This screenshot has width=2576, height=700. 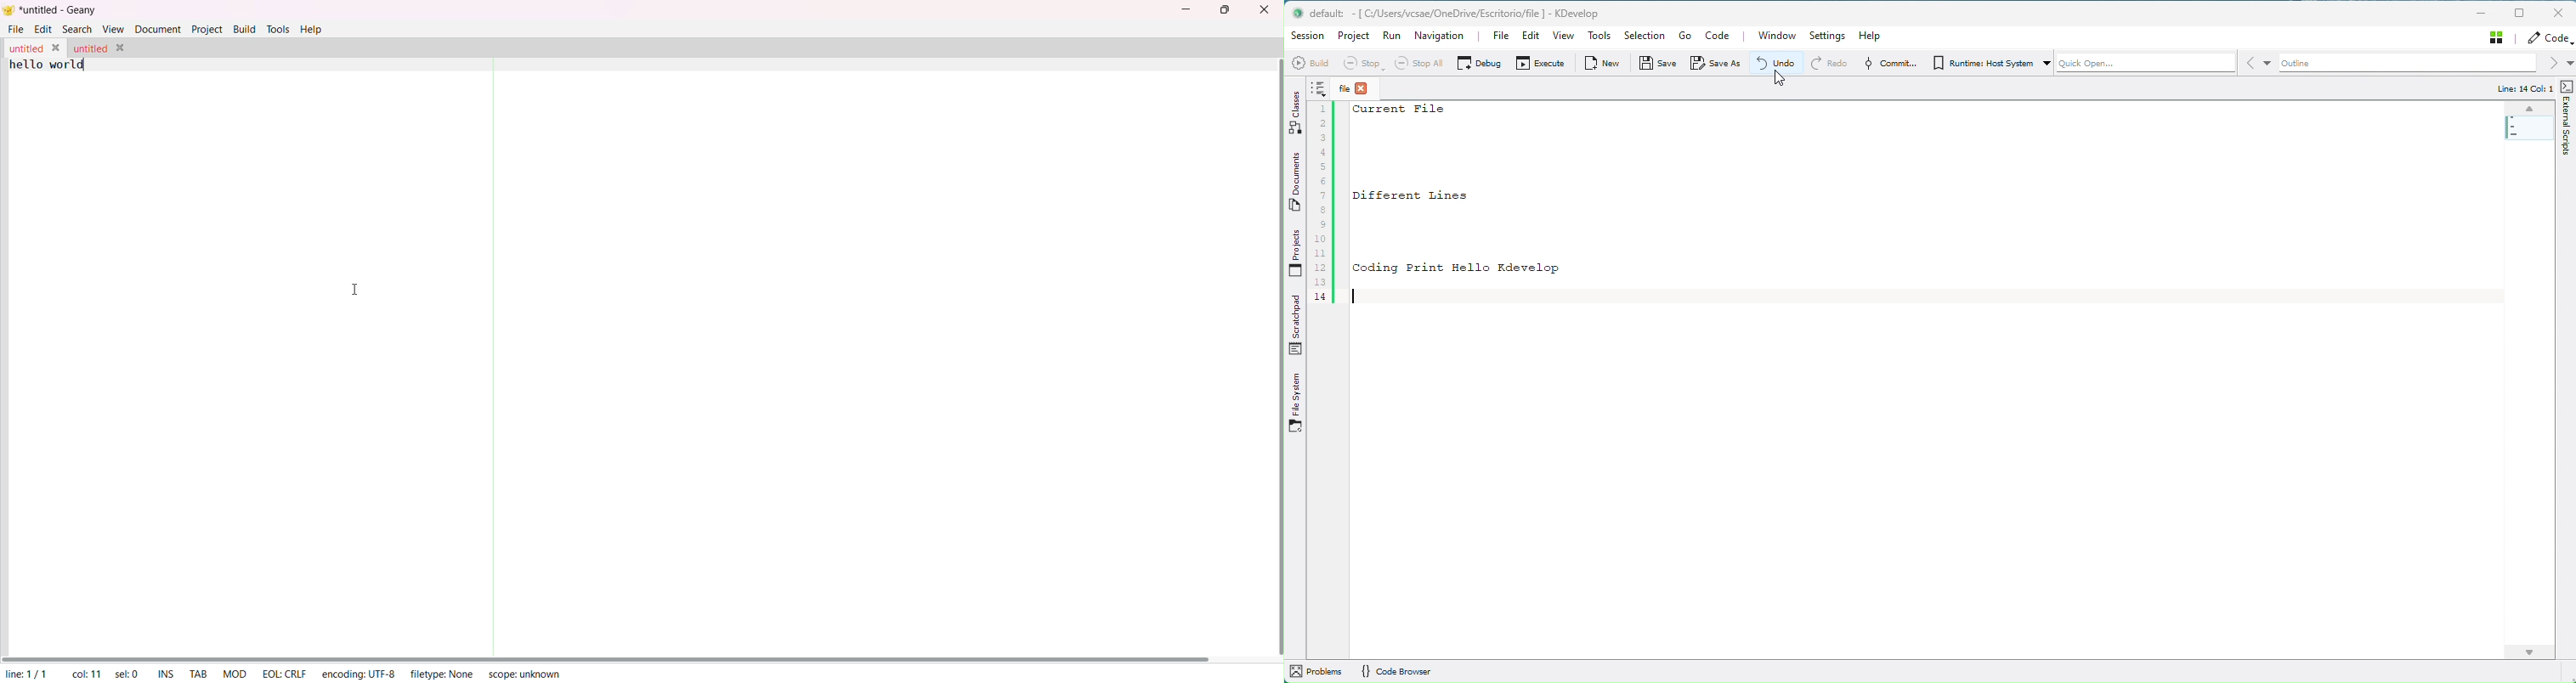 What do you see at coordinates (1781, 82) in the screenshot?
I see `cursor` at bounding box center [1781, 82].